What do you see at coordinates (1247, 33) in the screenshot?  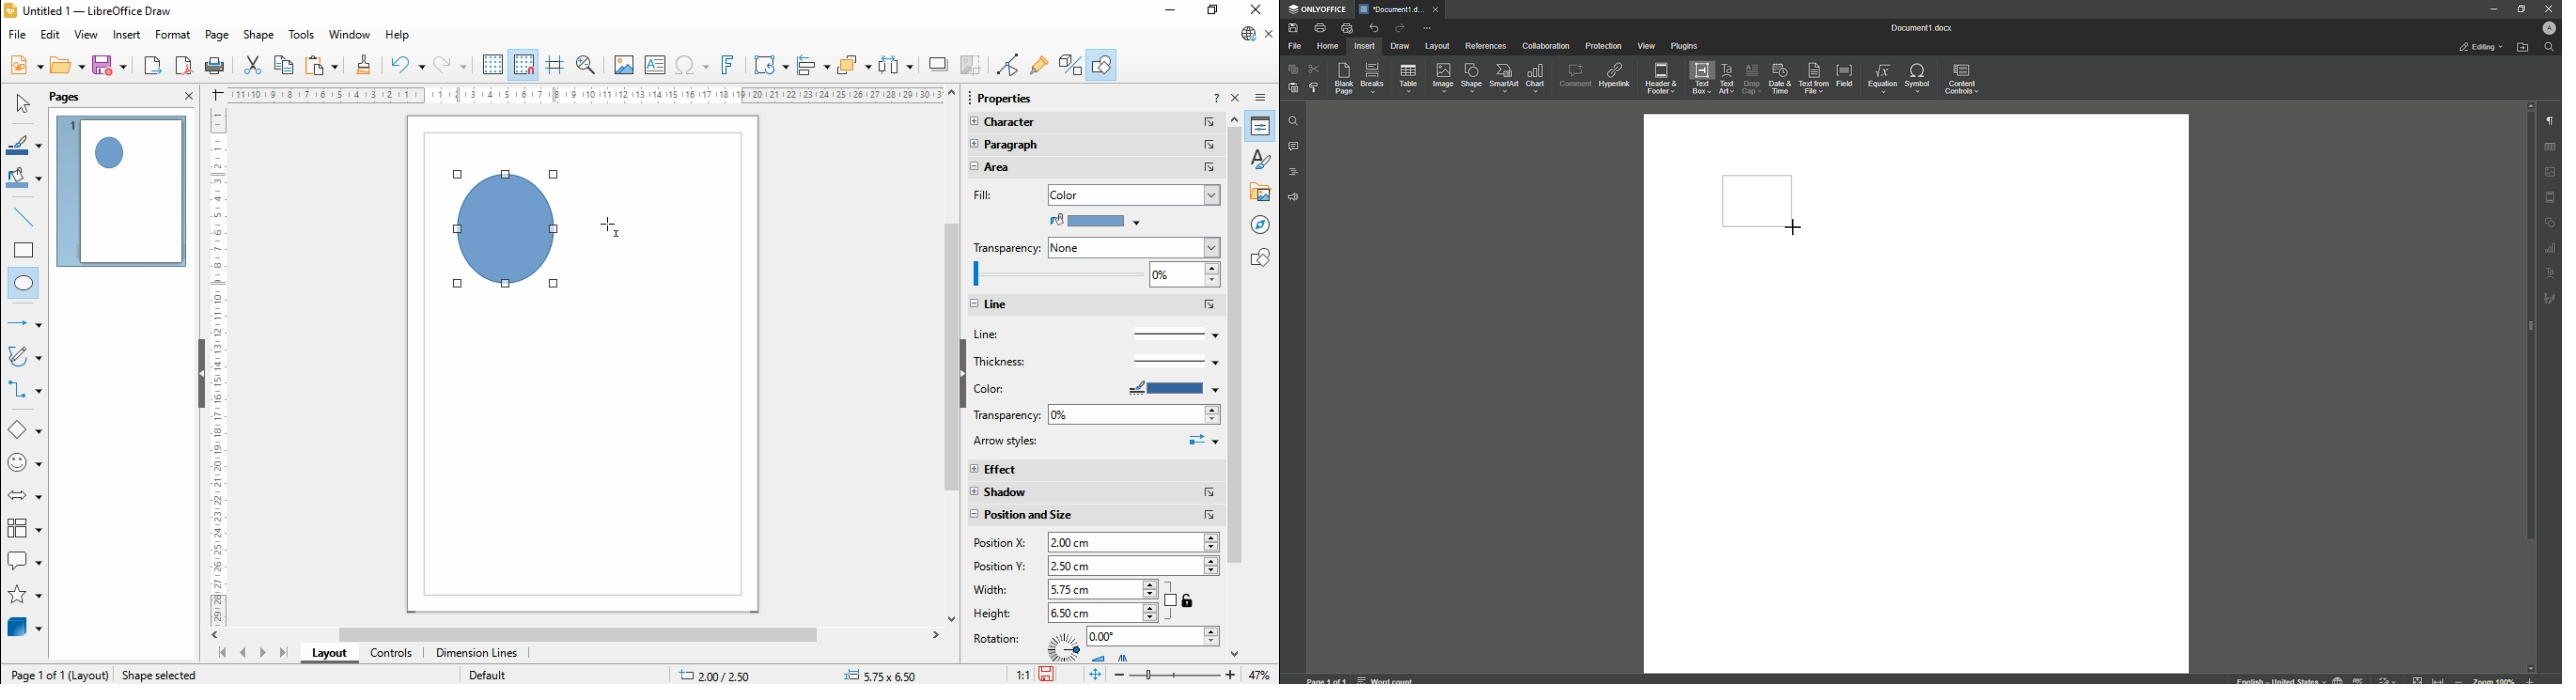 I see `libre office update` at bounding box center [1247, 33].